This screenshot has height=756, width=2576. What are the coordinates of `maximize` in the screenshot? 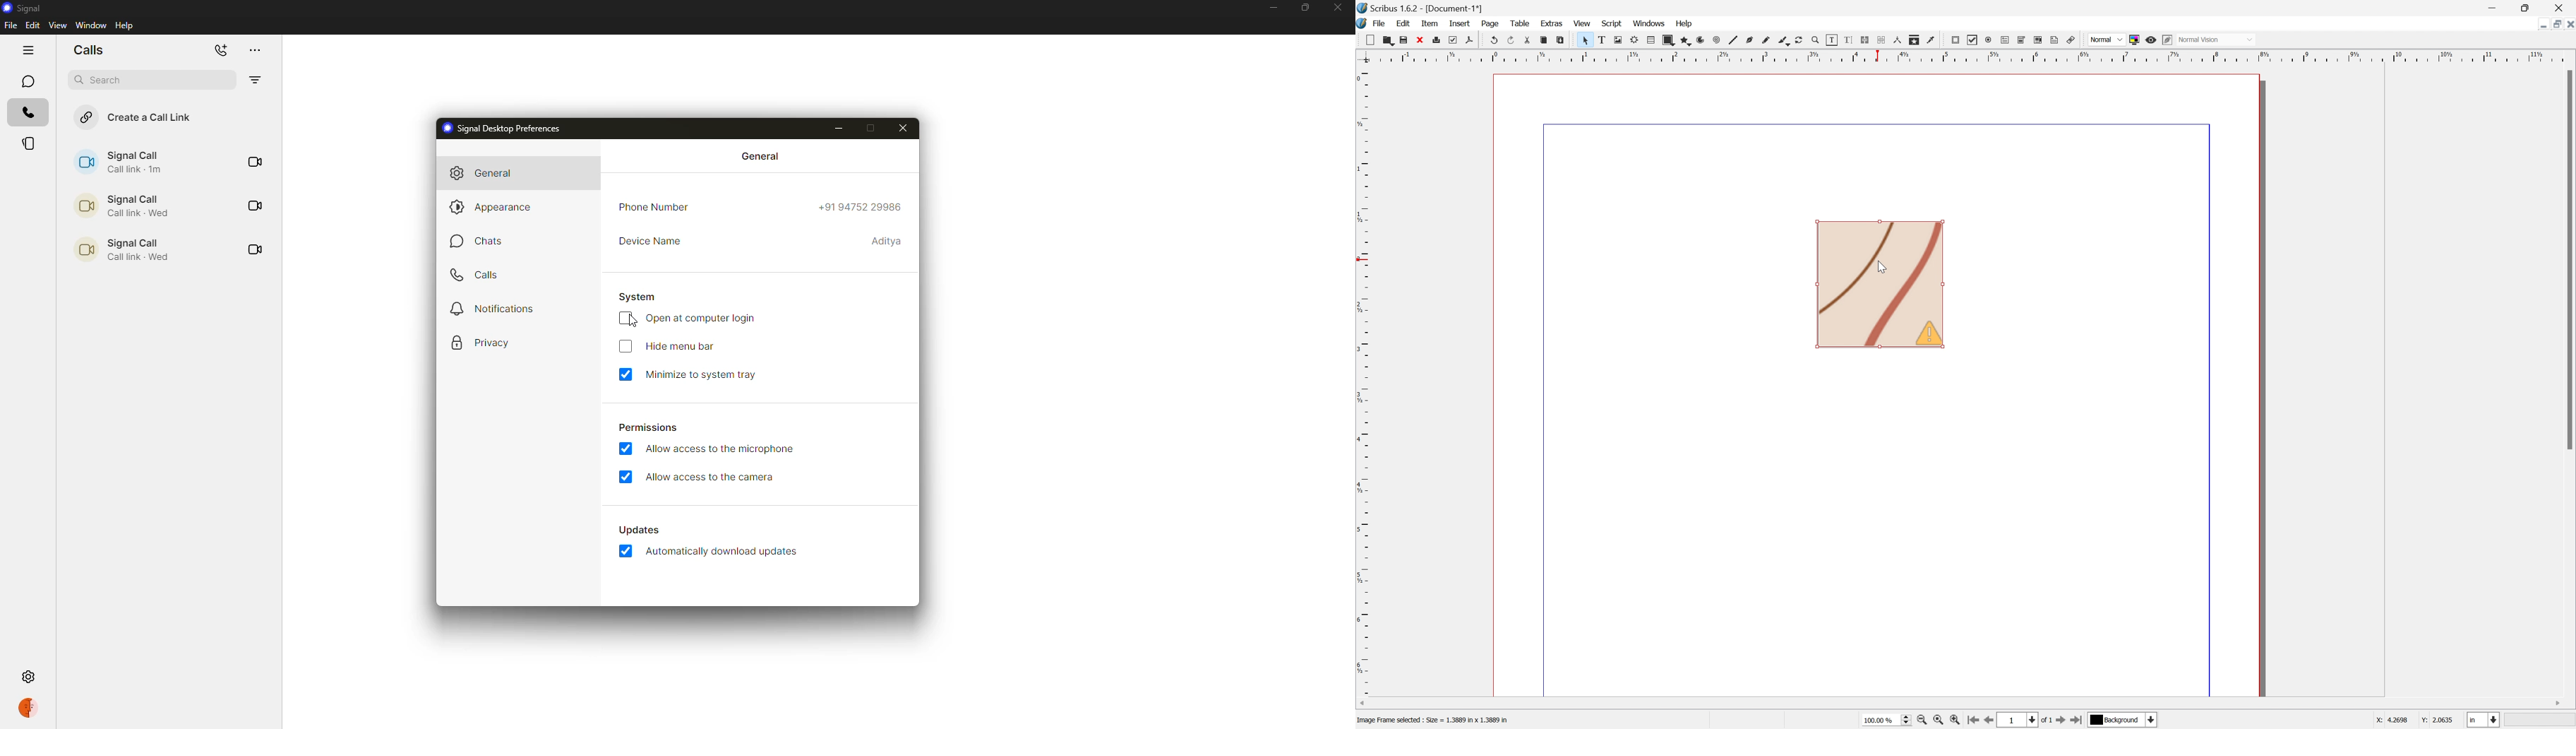 It's located at (1303, 8).